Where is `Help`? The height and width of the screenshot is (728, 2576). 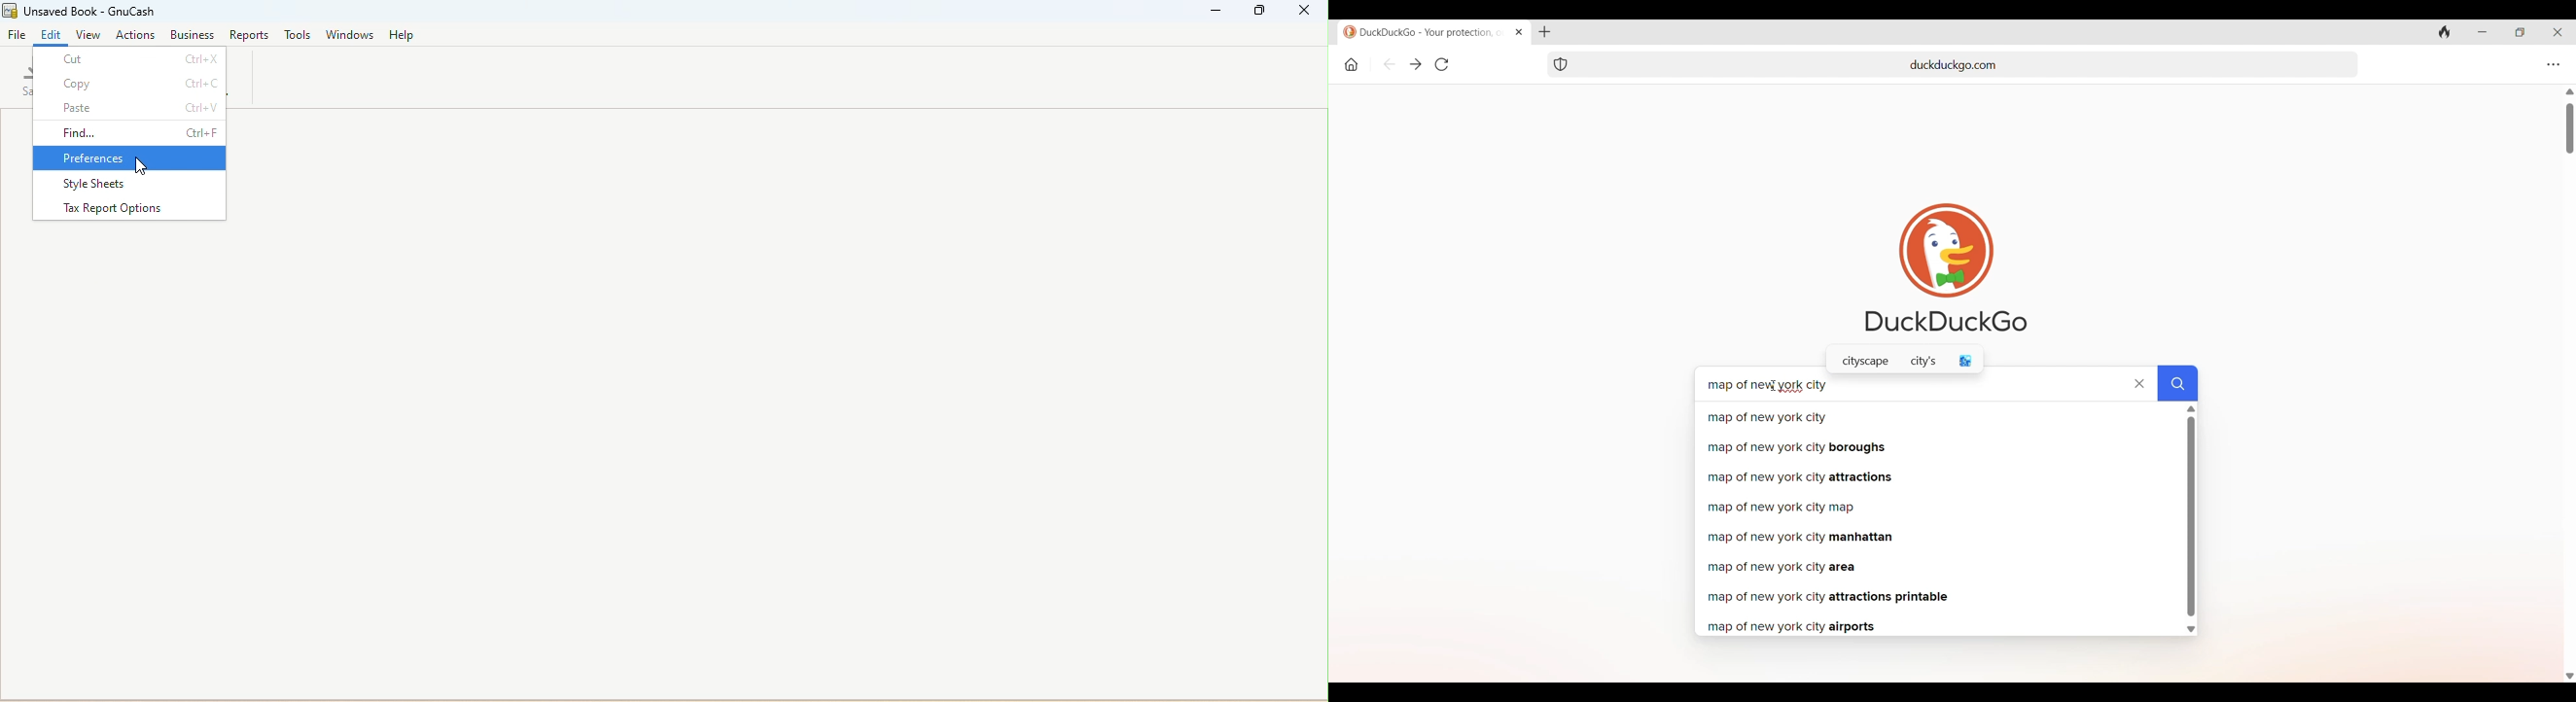 Help is located at coordinates (403, 34).